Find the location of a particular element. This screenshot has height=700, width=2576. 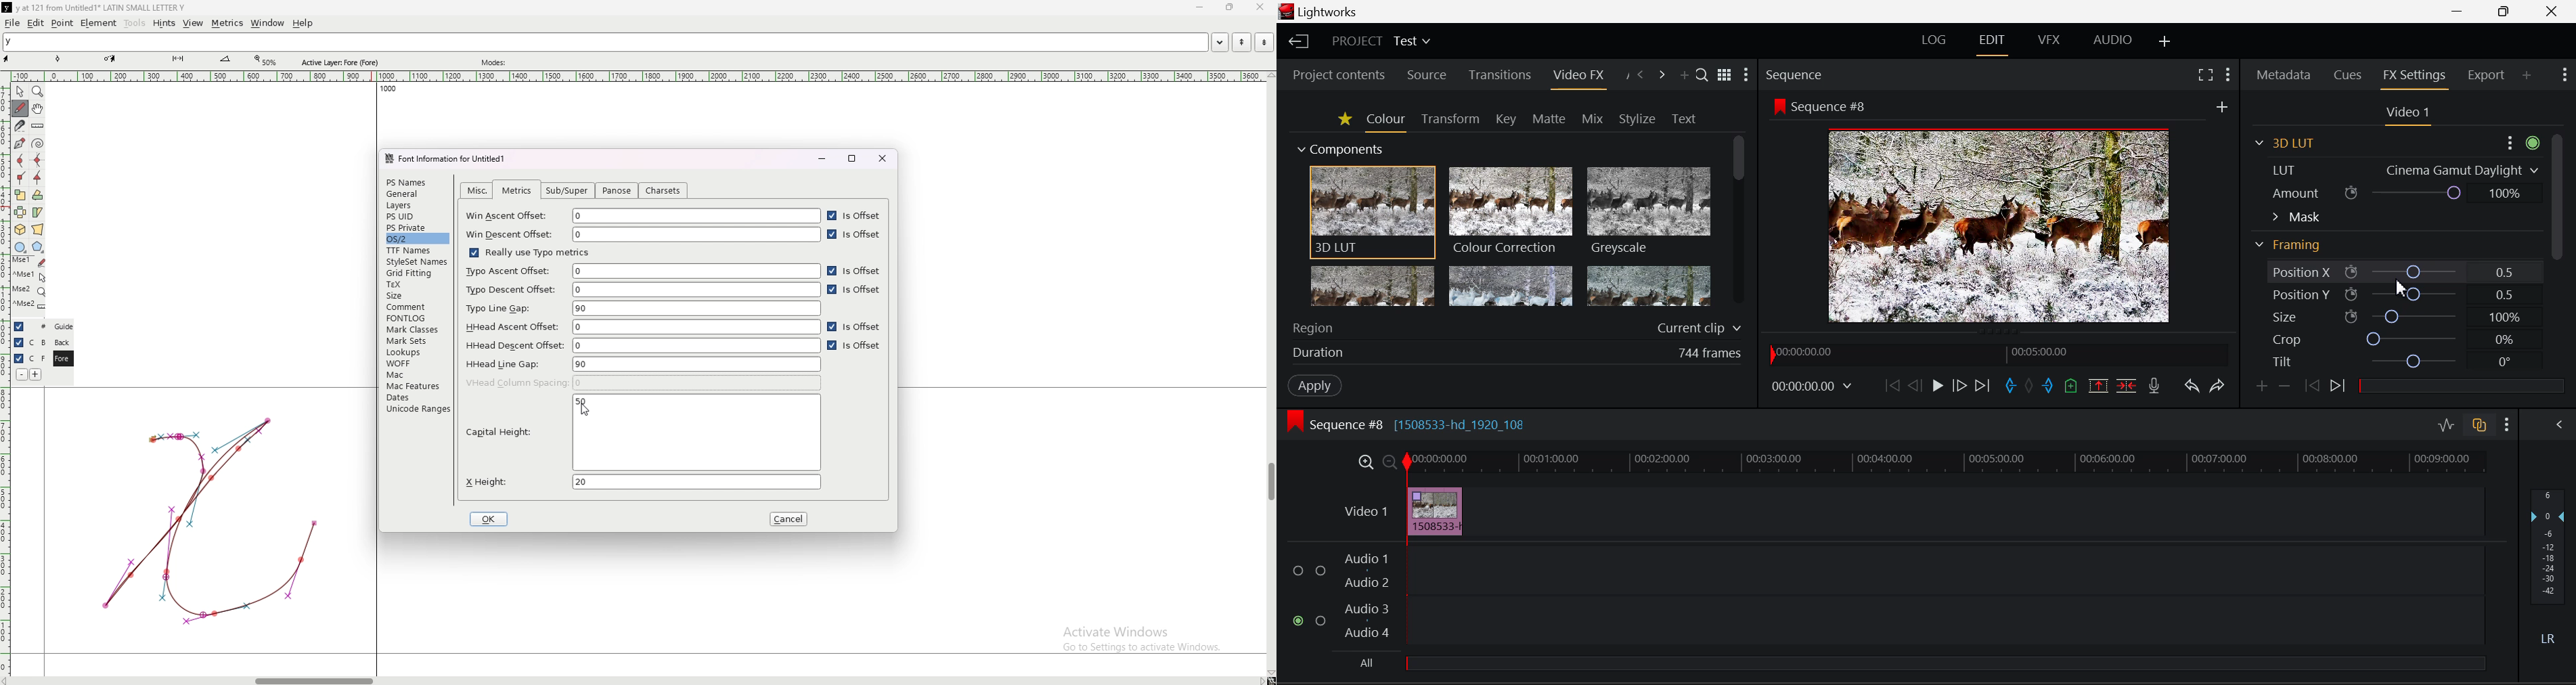

Mark Out is located at coordinates (2048, 386).